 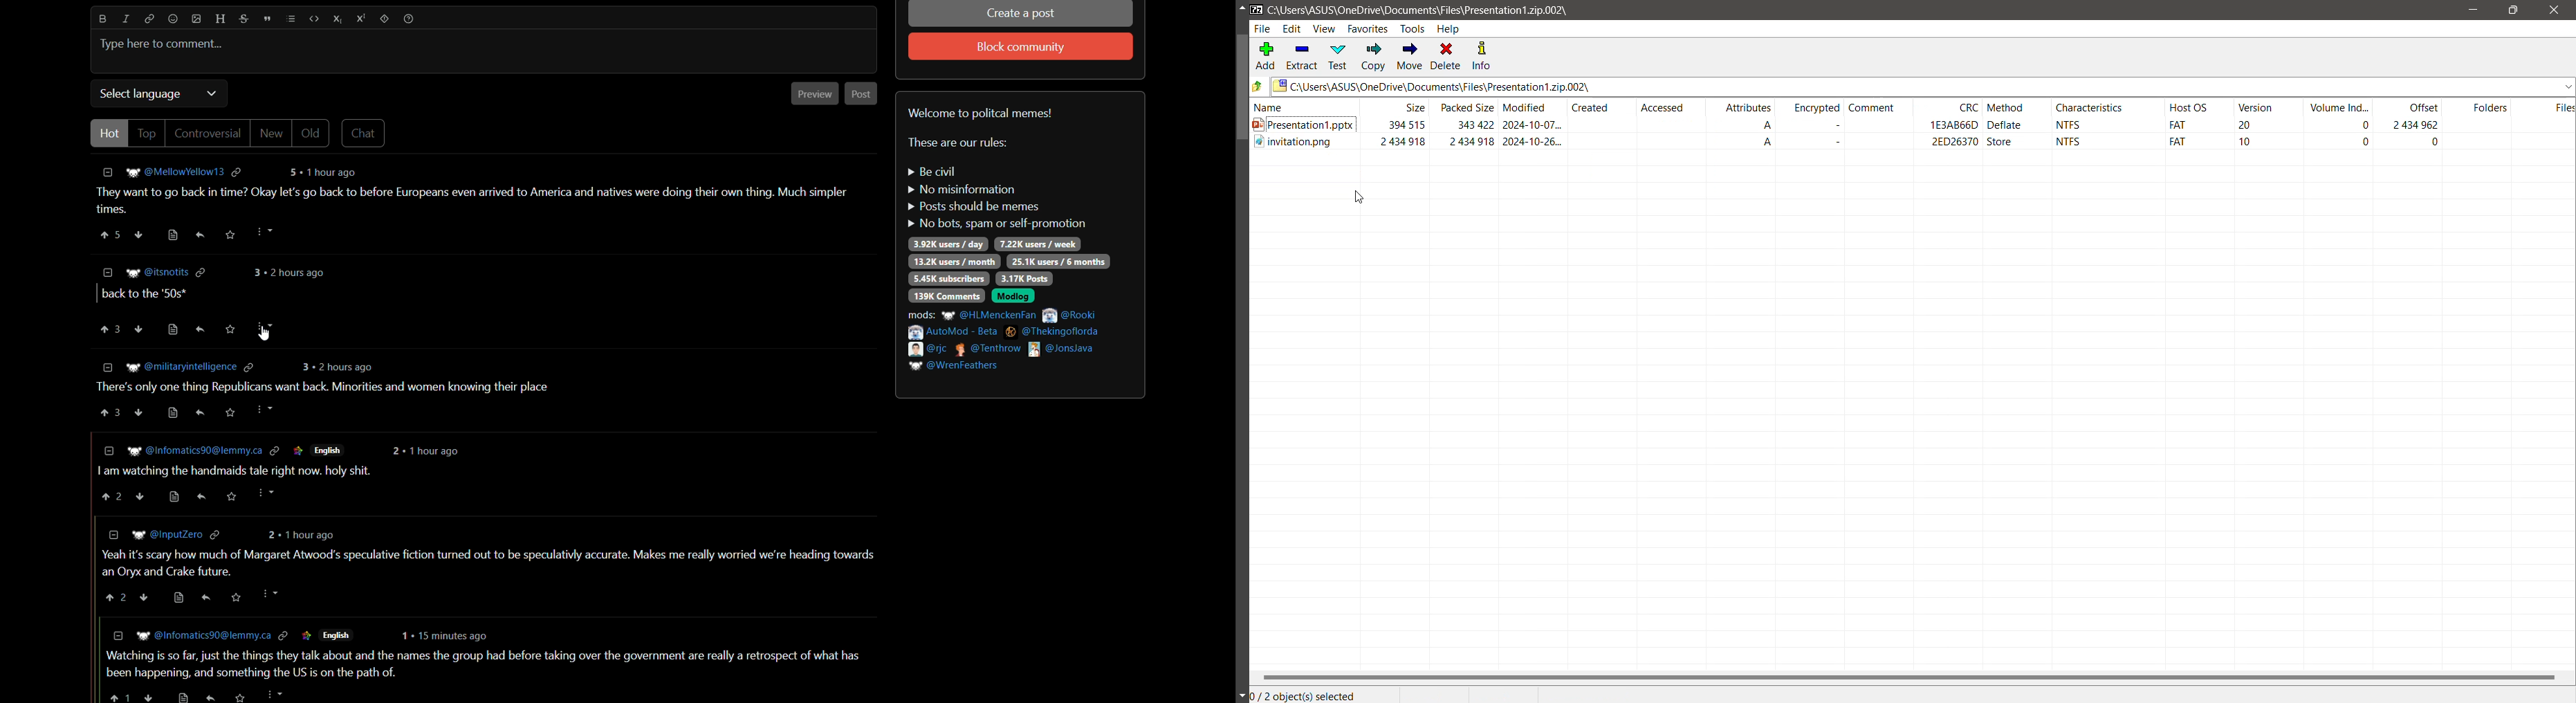 What do you see at coordinates (2089, 106) in the screenshot?
I see `Characteristics` at bounding box center [2089, 106].